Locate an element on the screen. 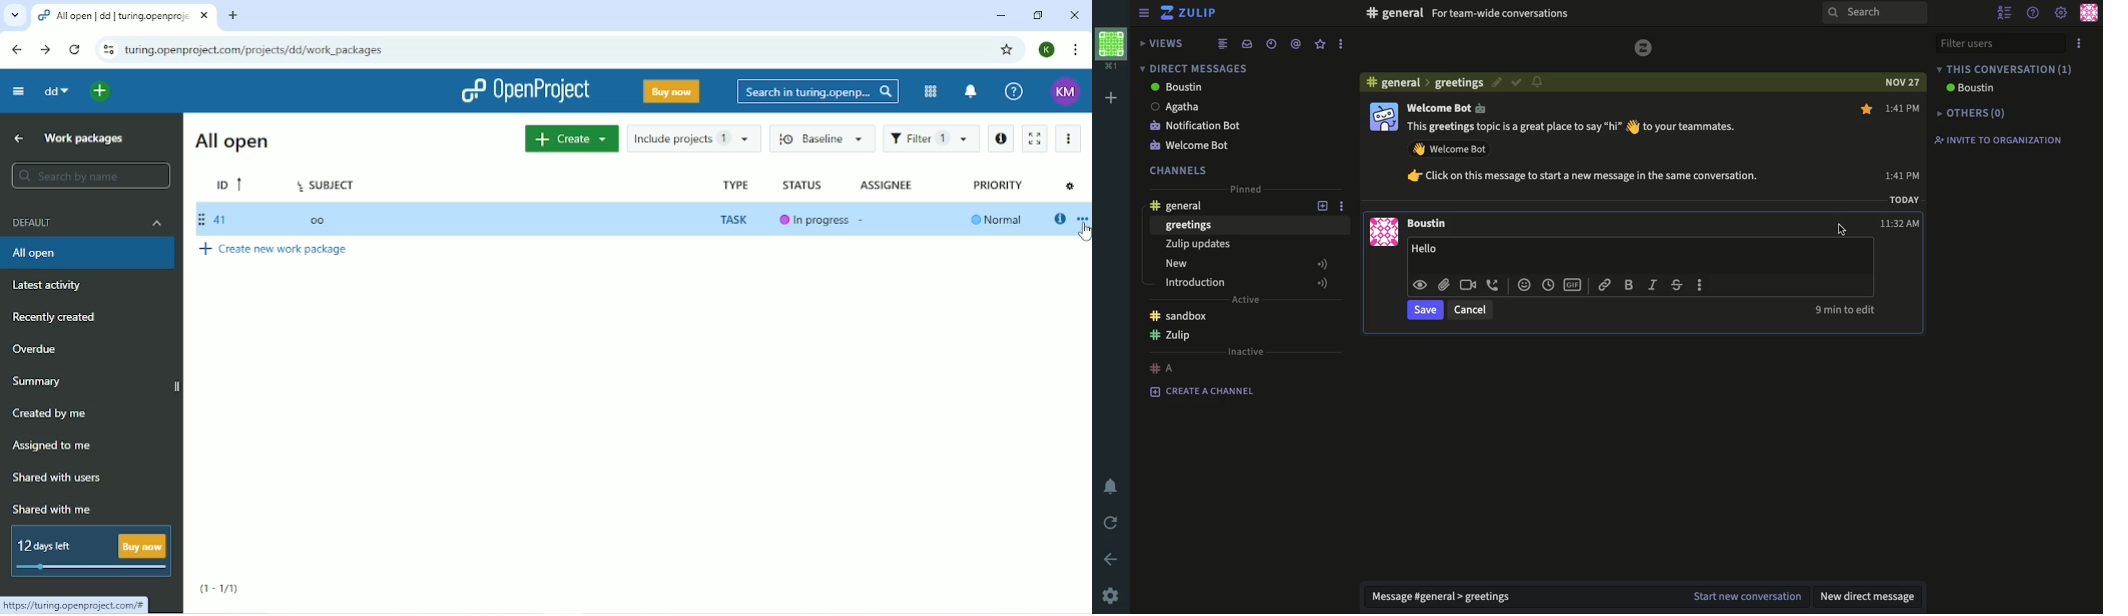 This screenshot has width=2128, height=616. 12 days left Buy now is located at coordinates (89, 552).